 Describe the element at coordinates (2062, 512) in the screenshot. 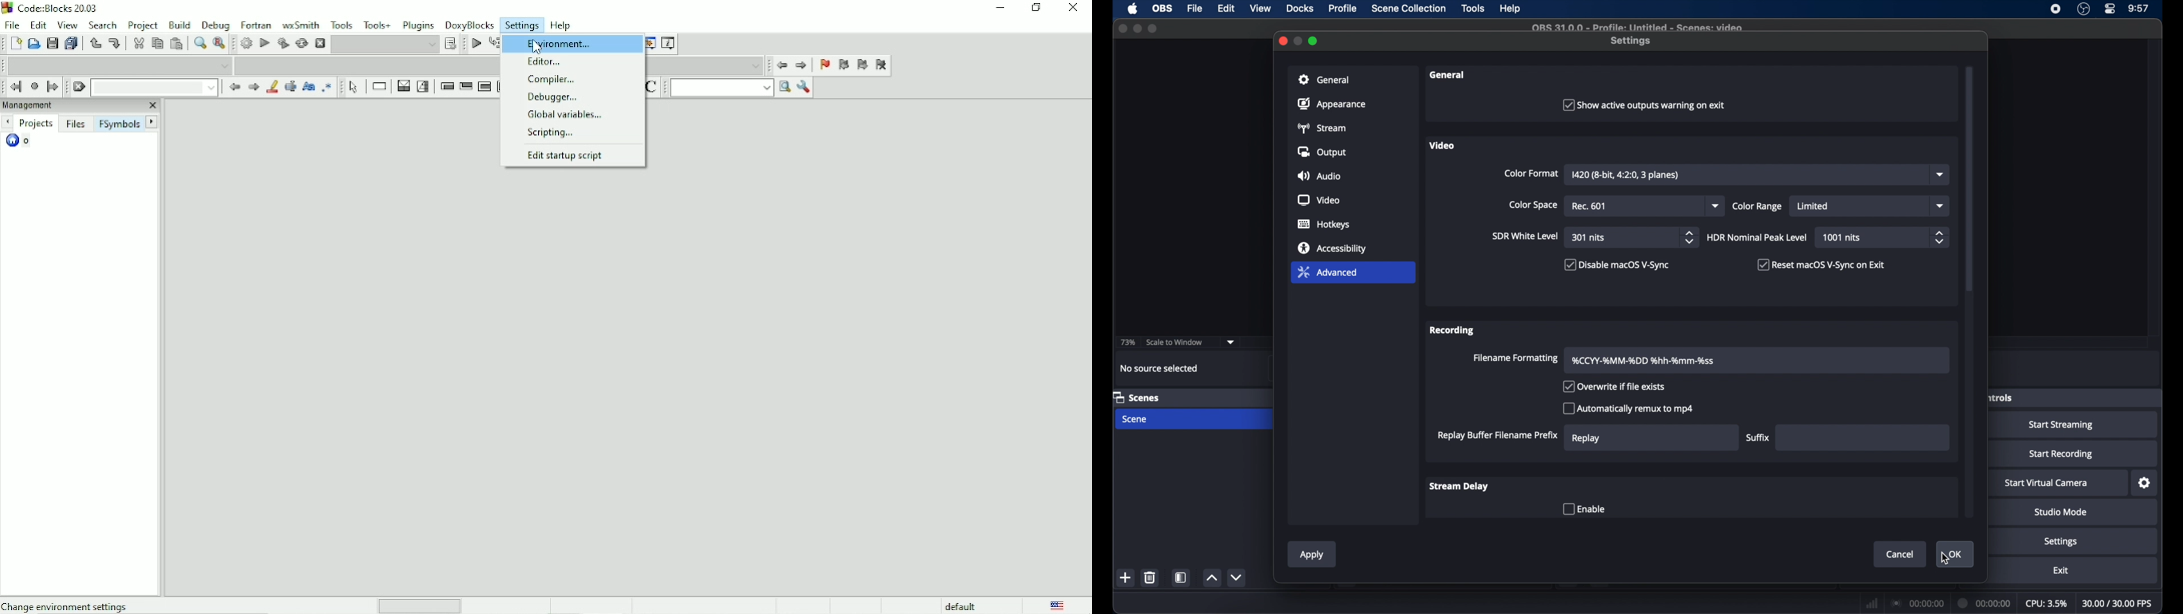

I see `studio mode` at that location.